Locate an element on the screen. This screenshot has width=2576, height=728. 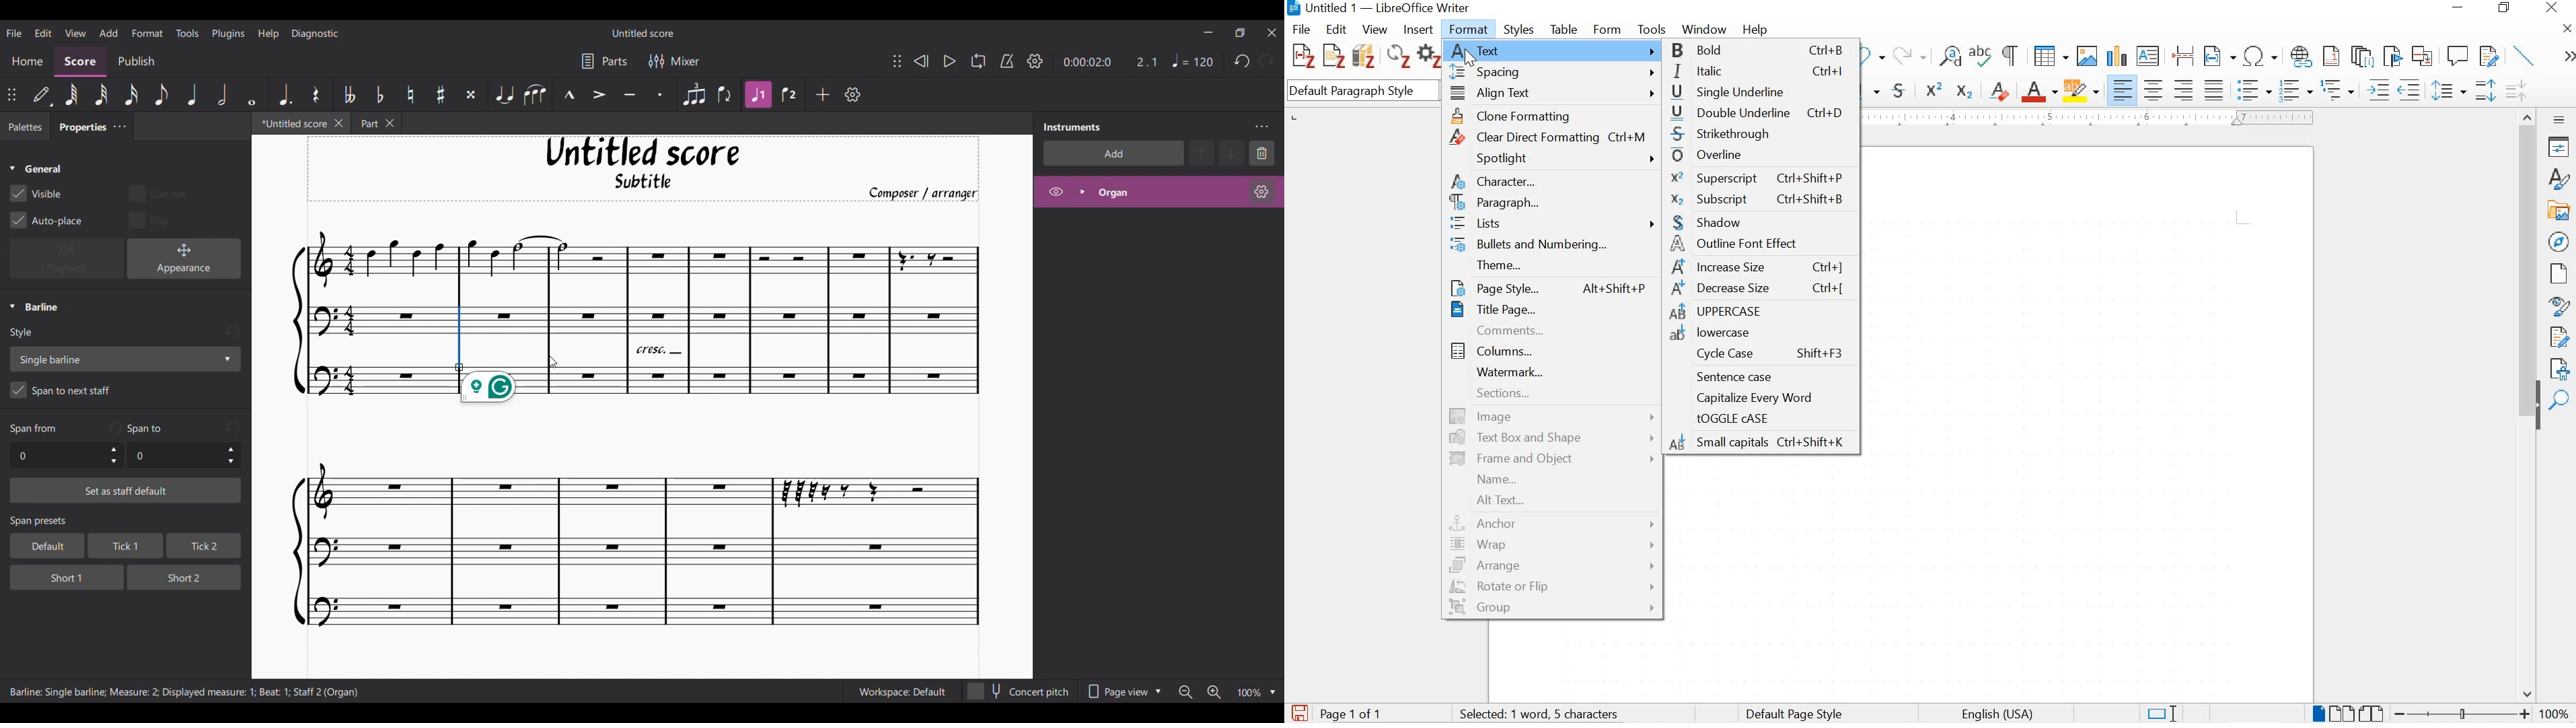
move down is located at coordinates (2528, 694).